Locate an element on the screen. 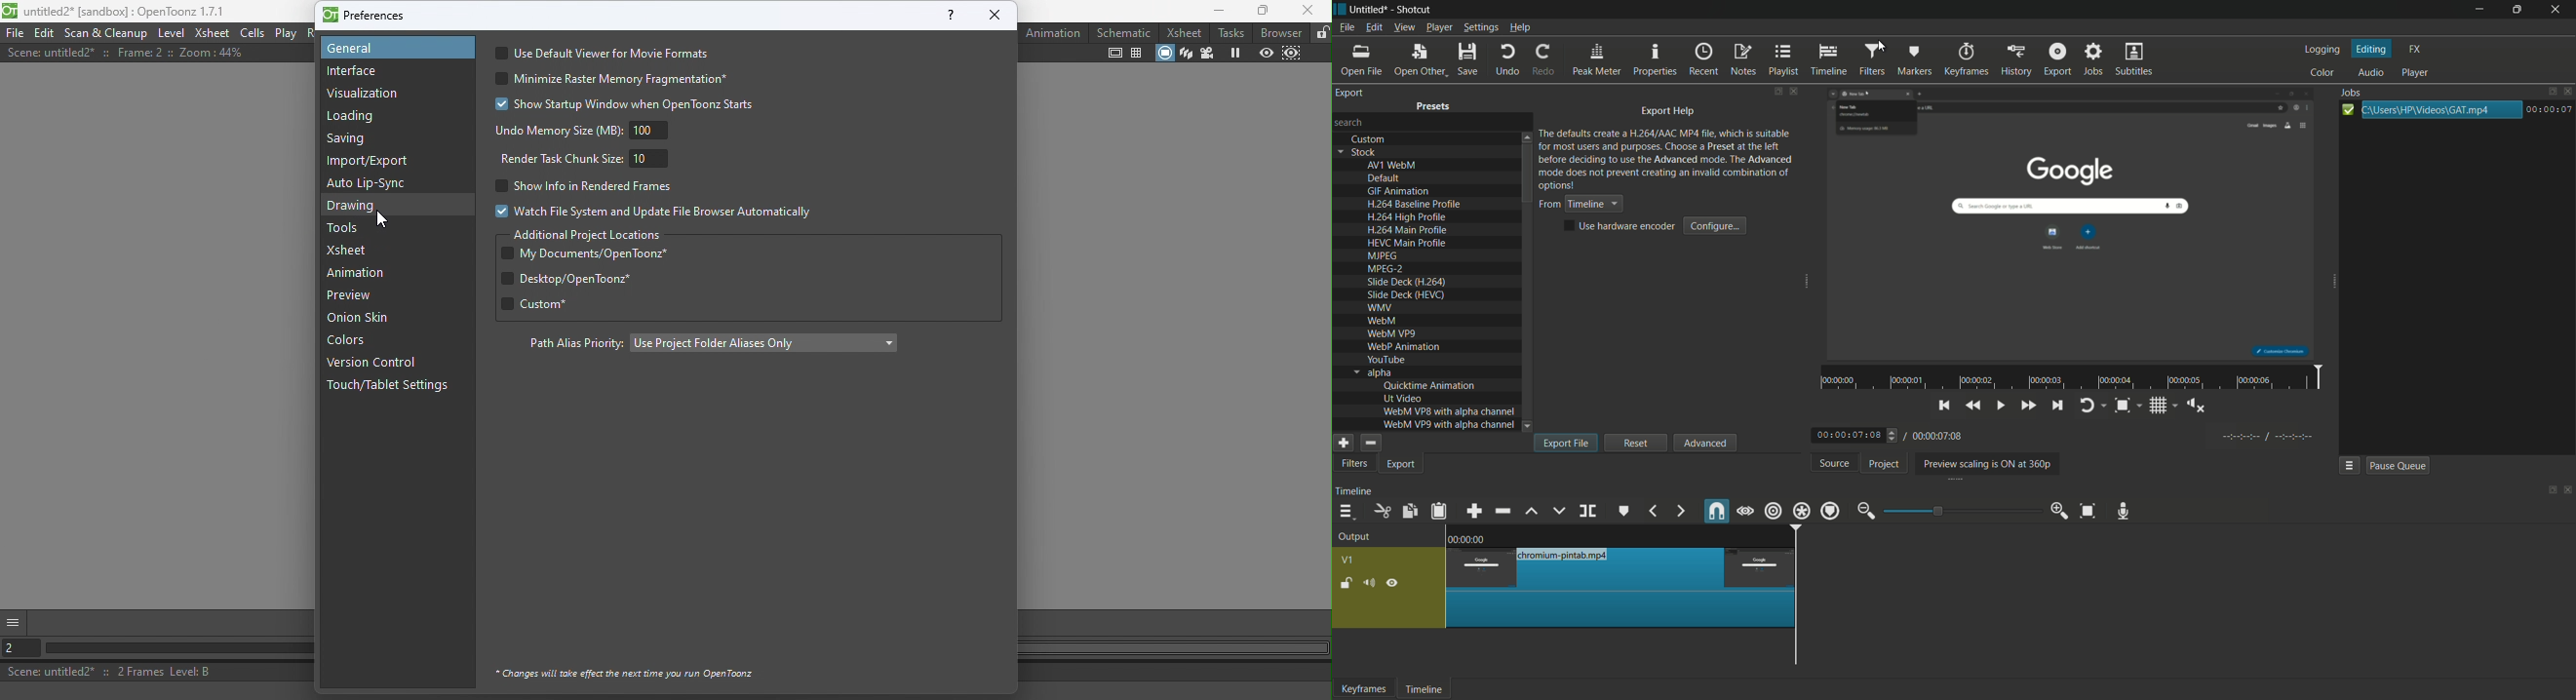 The height and width of the screenshot is (700, 2576). toggle zoom is located at coordinates (2127, 405).